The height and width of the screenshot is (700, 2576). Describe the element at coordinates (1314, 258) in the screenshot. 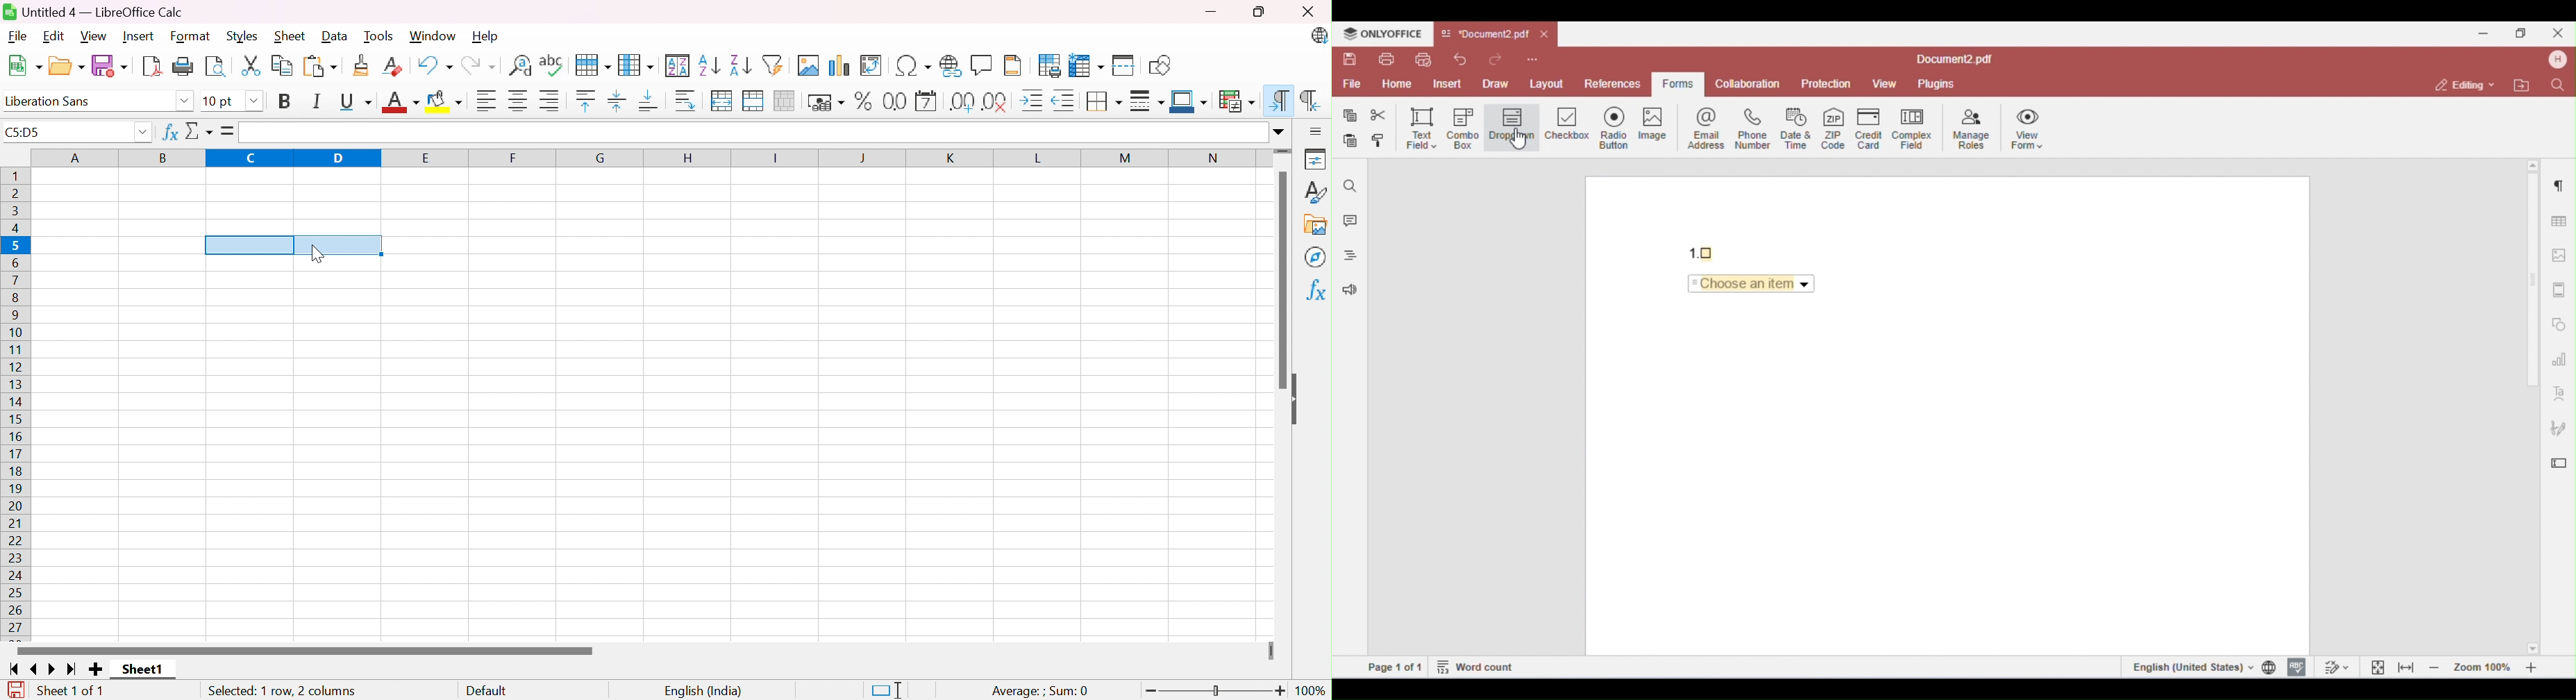

I see `Navigator` at that location.